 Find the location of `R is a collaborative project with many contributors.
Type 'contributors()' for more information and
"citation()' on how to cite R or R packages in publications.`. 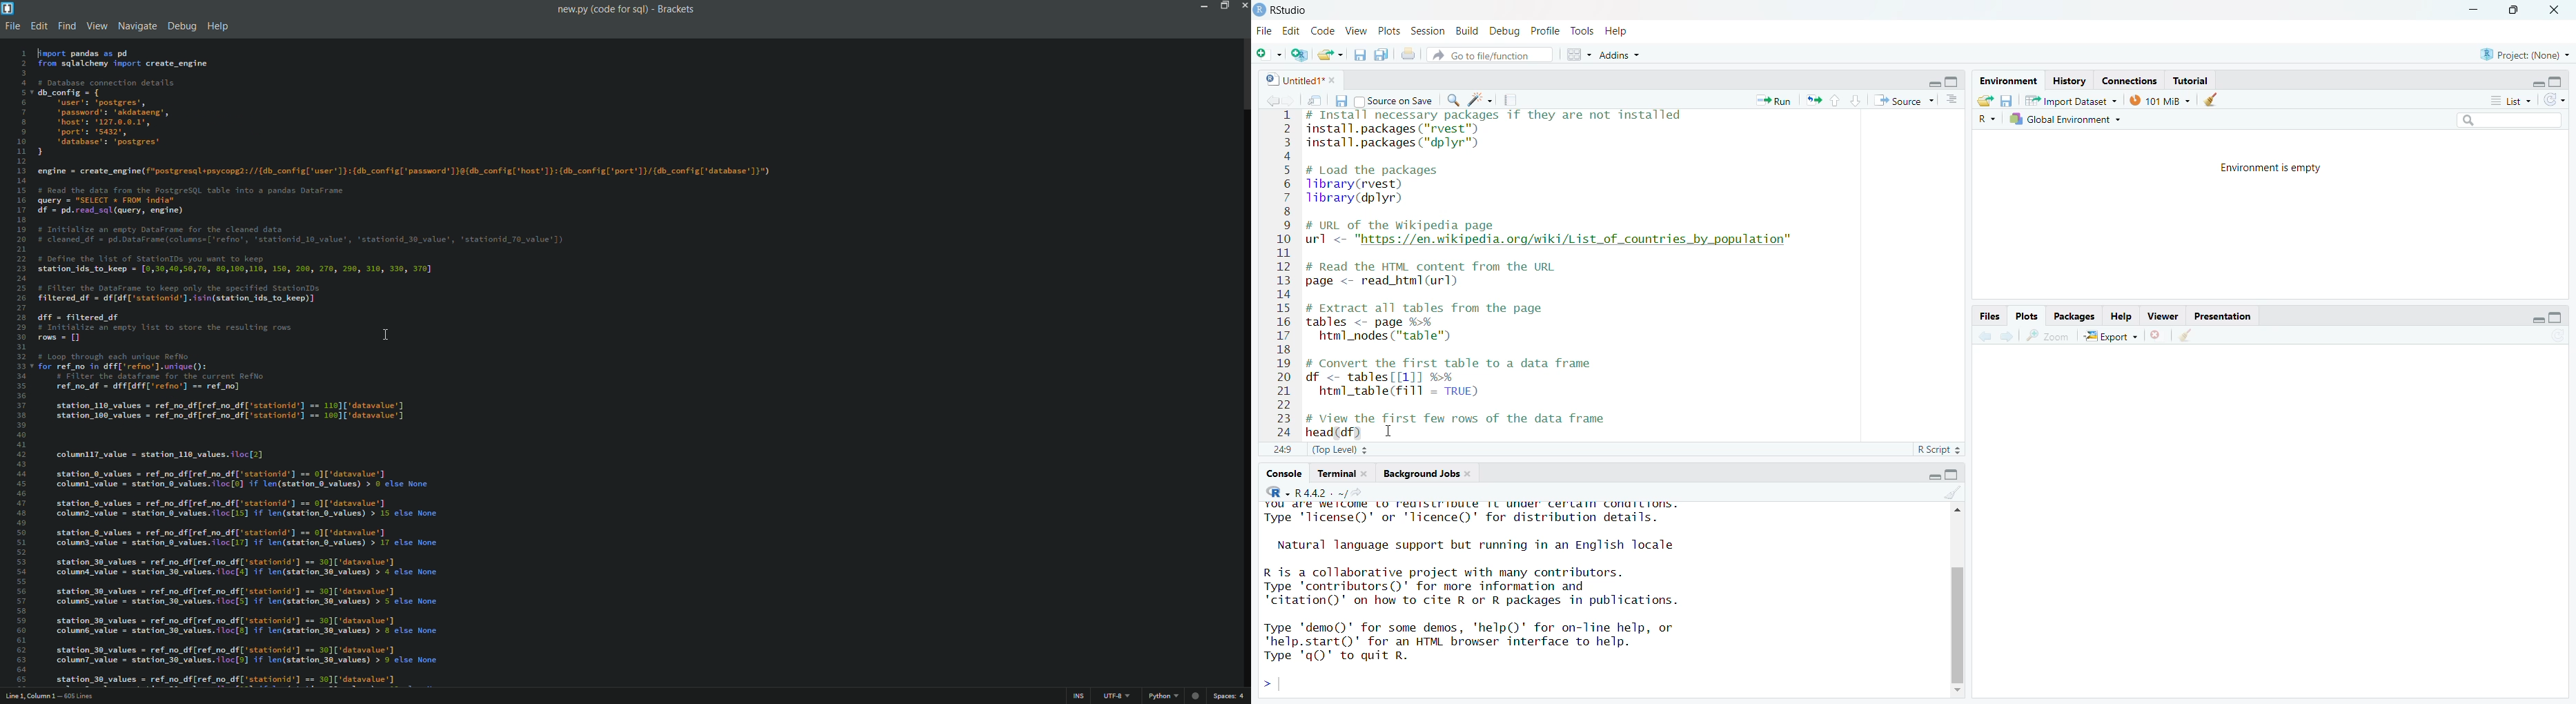

R is a collaborative project with many contributors.
Type 'contributors()' for more information and
"citation()' on how to cite R or R packages in publications. is located at coordinates (1482, 588).